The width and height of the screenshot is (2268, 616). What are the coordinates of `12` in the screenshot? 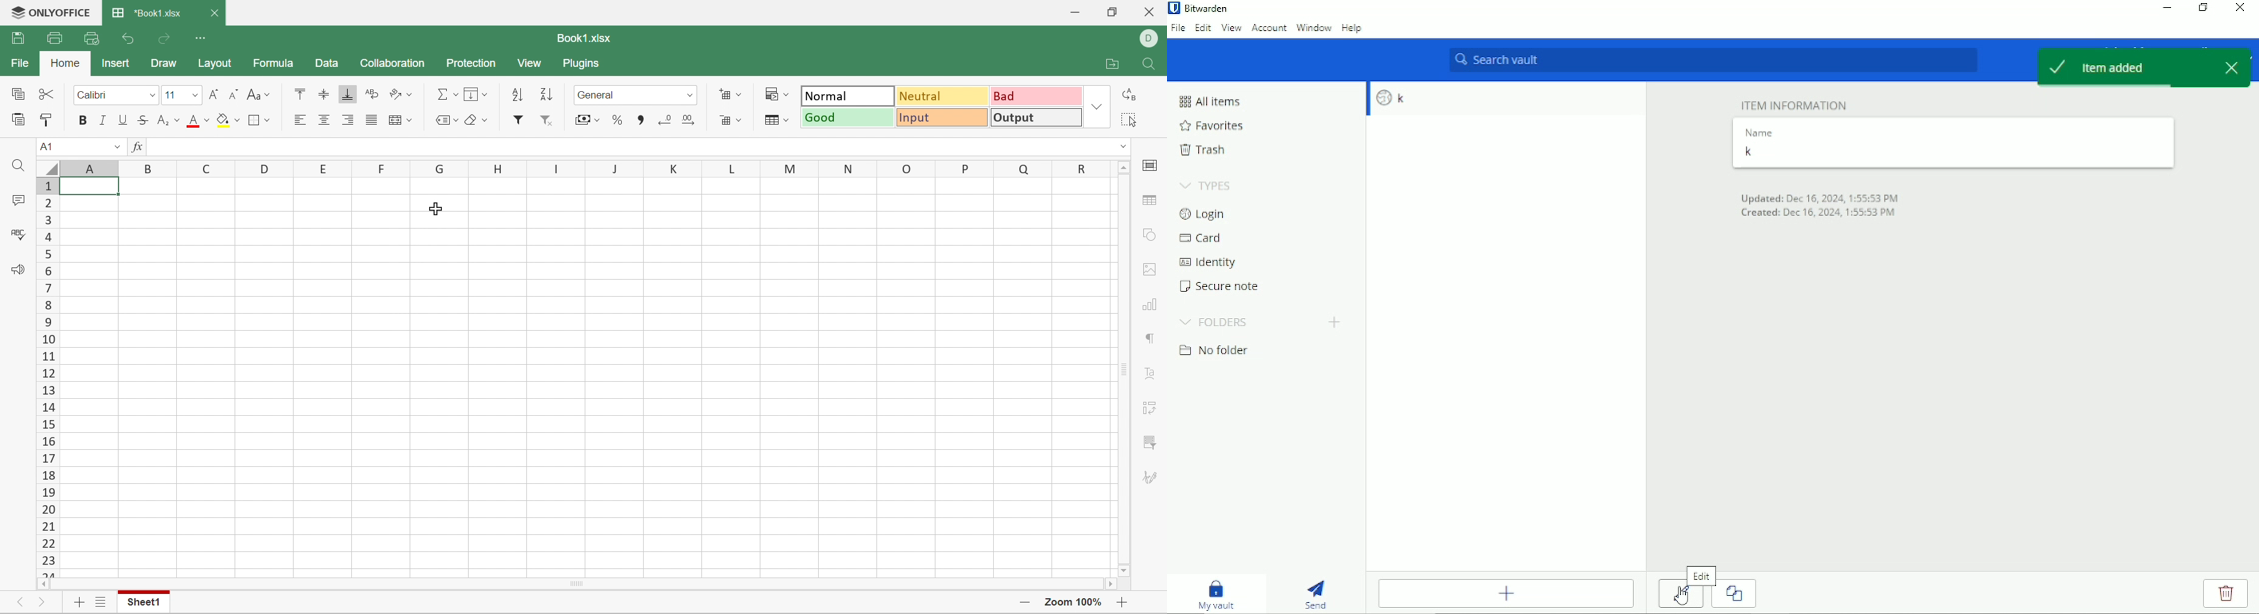 It's located at (46, 373).